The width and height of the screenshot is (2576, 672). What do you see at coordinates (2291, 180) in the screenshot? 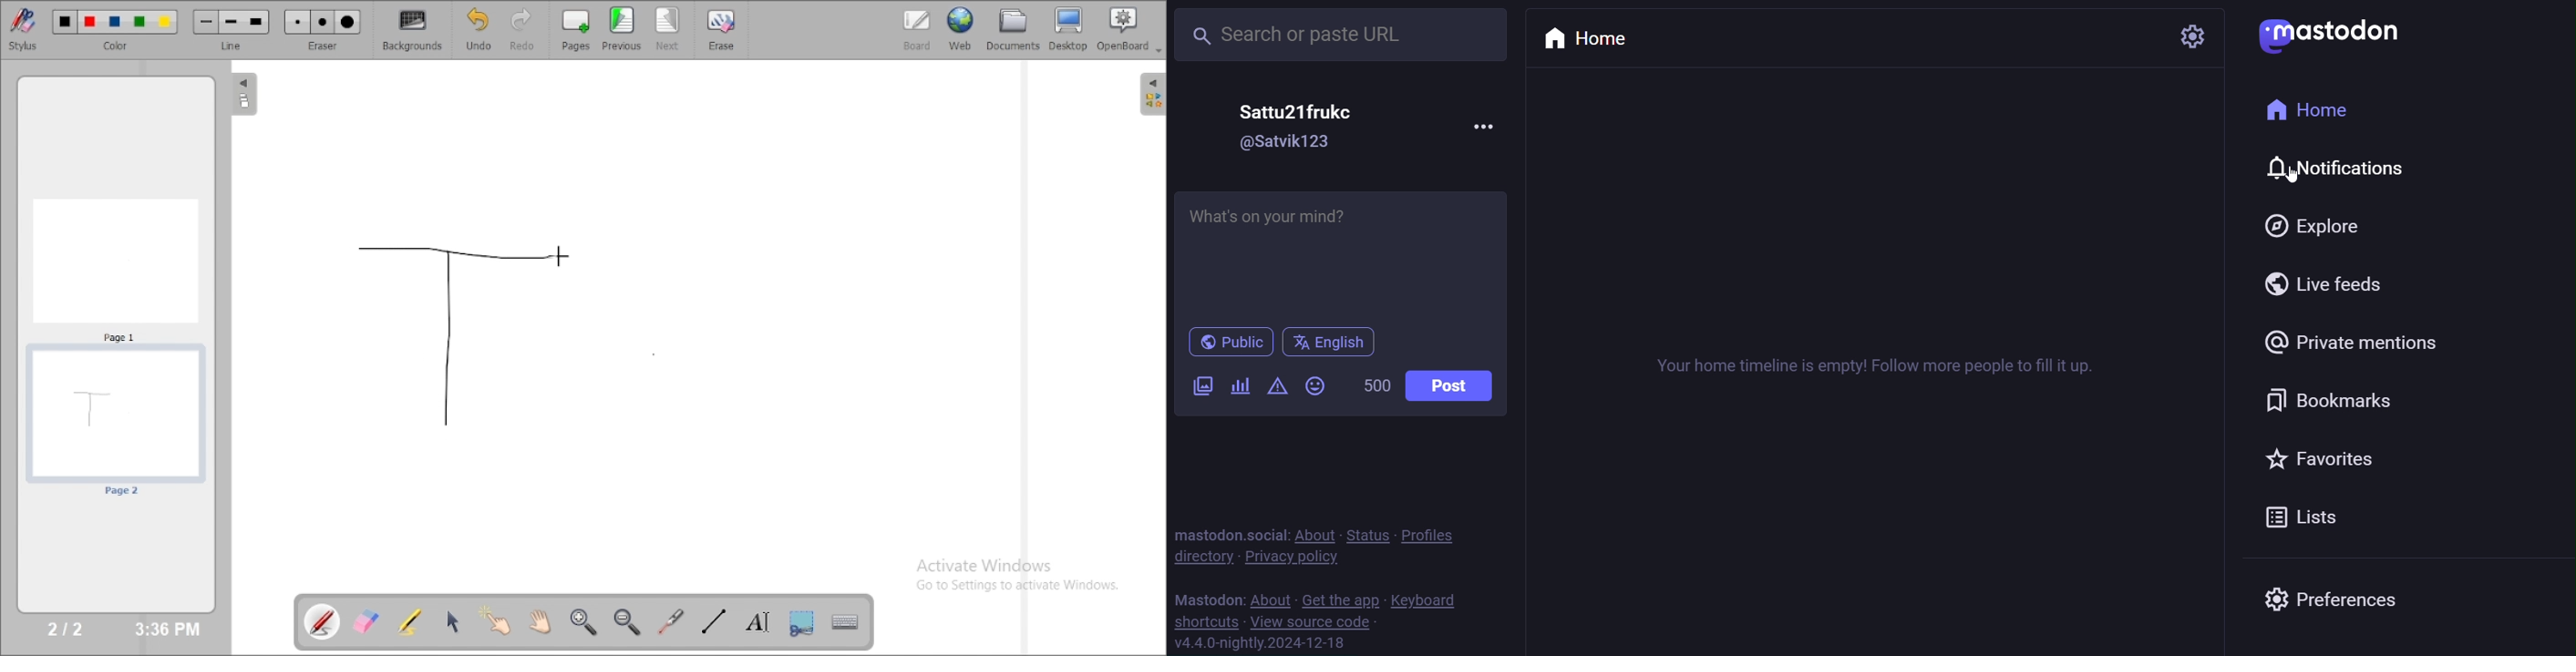
I see `cursor` at bounding box center [2291, 180].